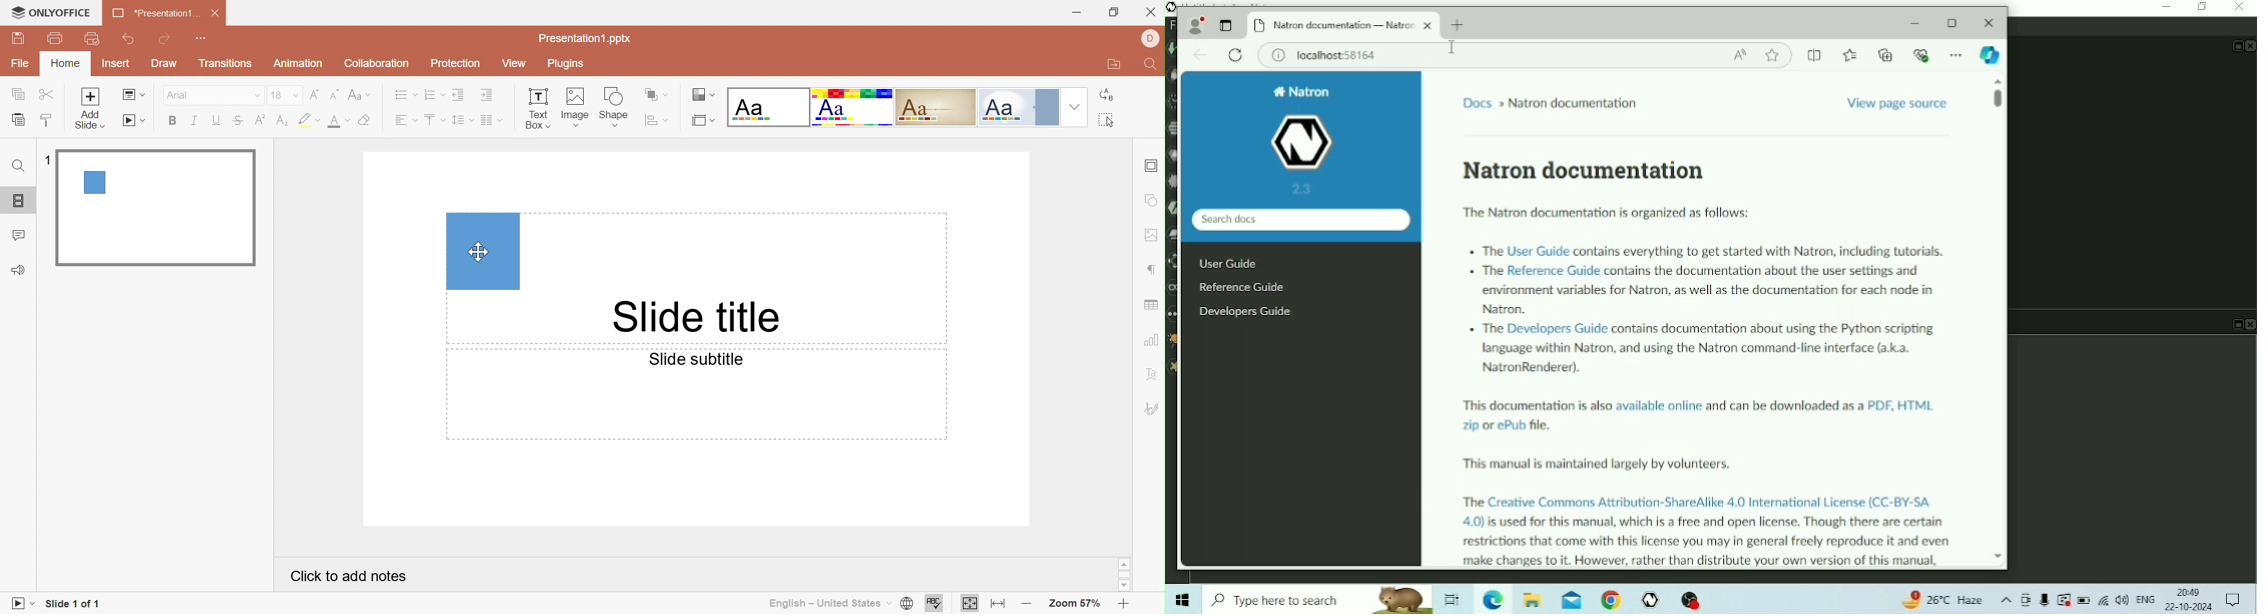 This screenshot has width=2268, height=616. What do you see at coordinates (493, 120) in the screenshot?
I see `Insert columns` at bounding box center [493, 120].